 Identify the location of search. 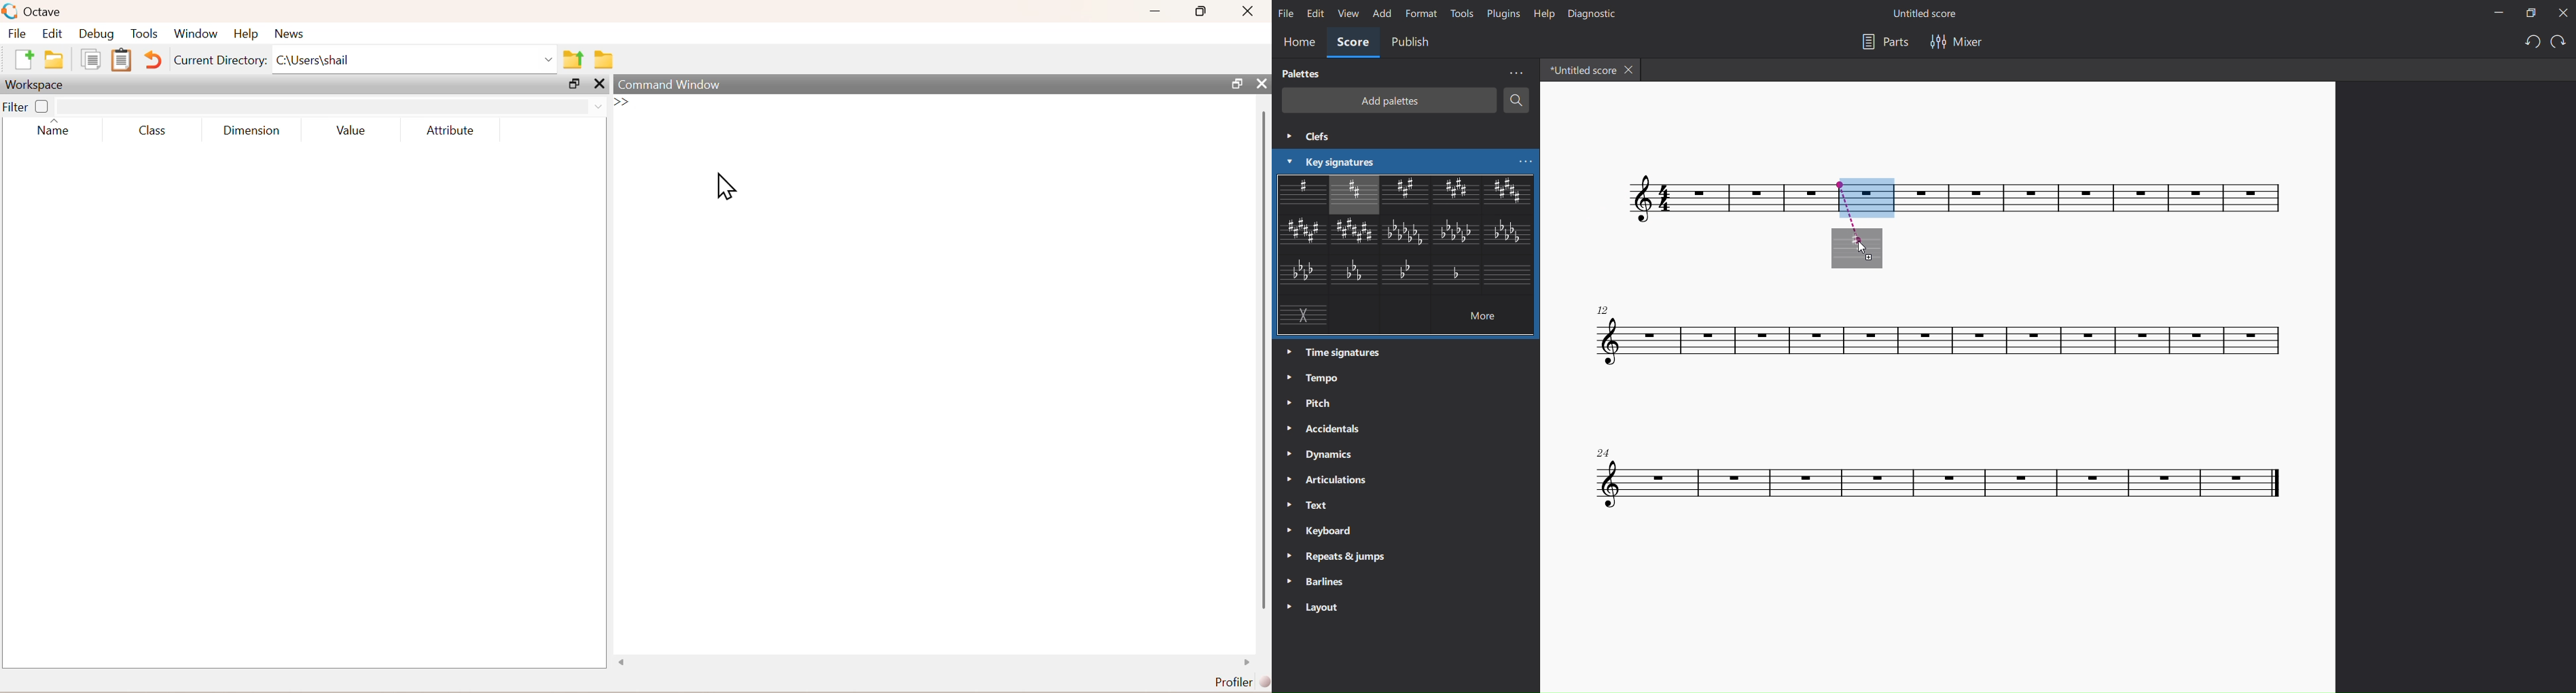
(1516, 99).